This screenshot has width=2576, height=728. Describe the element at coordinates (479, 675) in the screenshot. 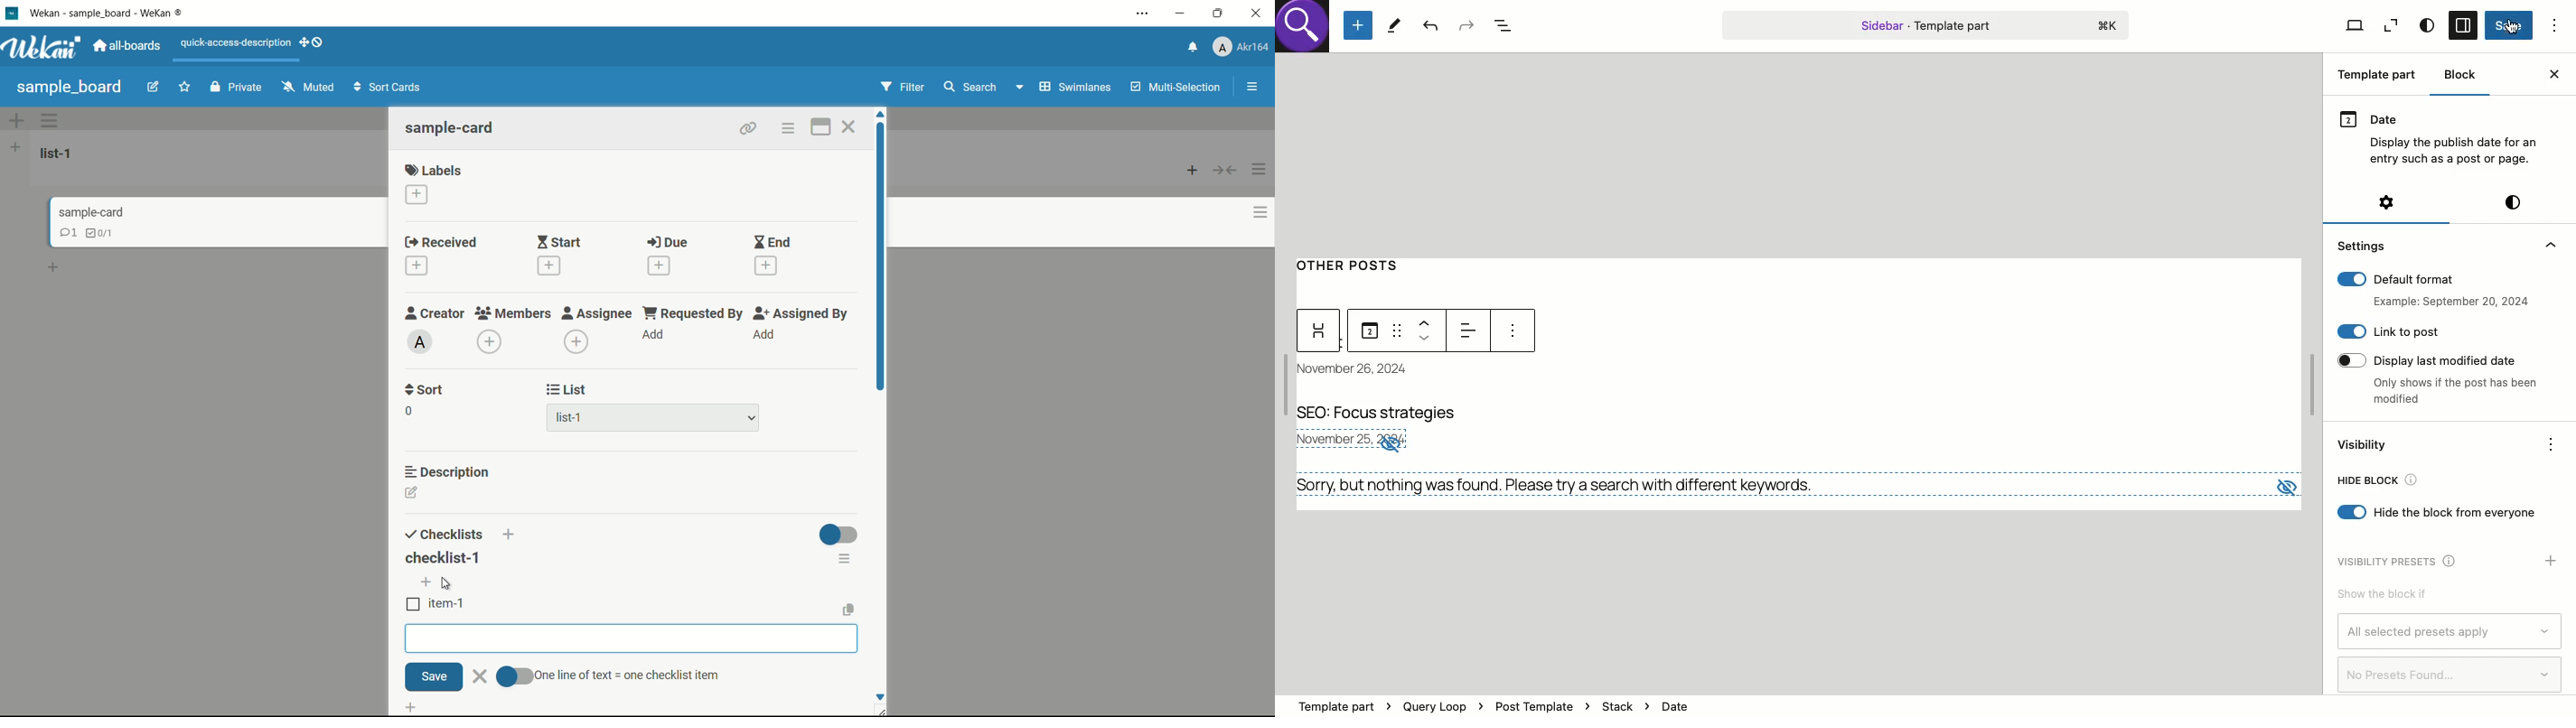

I see `close` at that location.